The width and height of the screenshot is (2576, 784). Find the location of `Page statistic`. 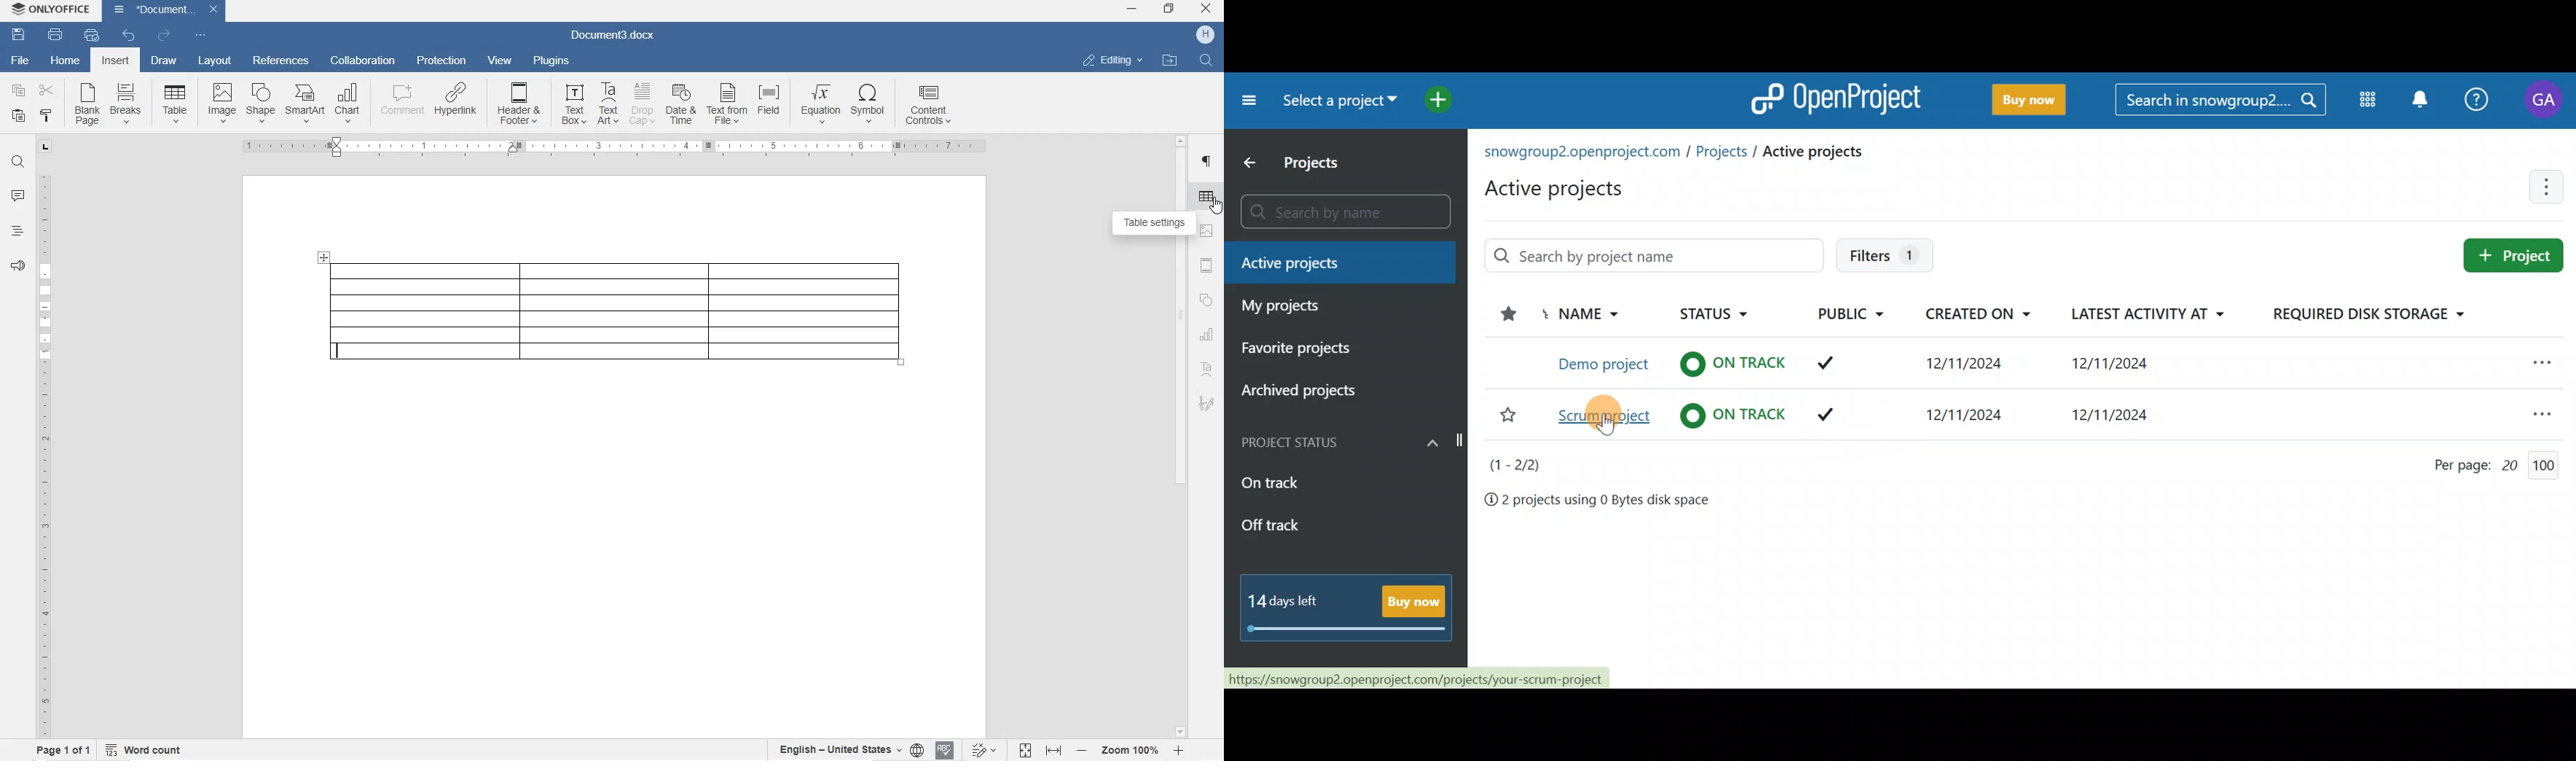

Page statistic is located at coordinates (2495, 468).